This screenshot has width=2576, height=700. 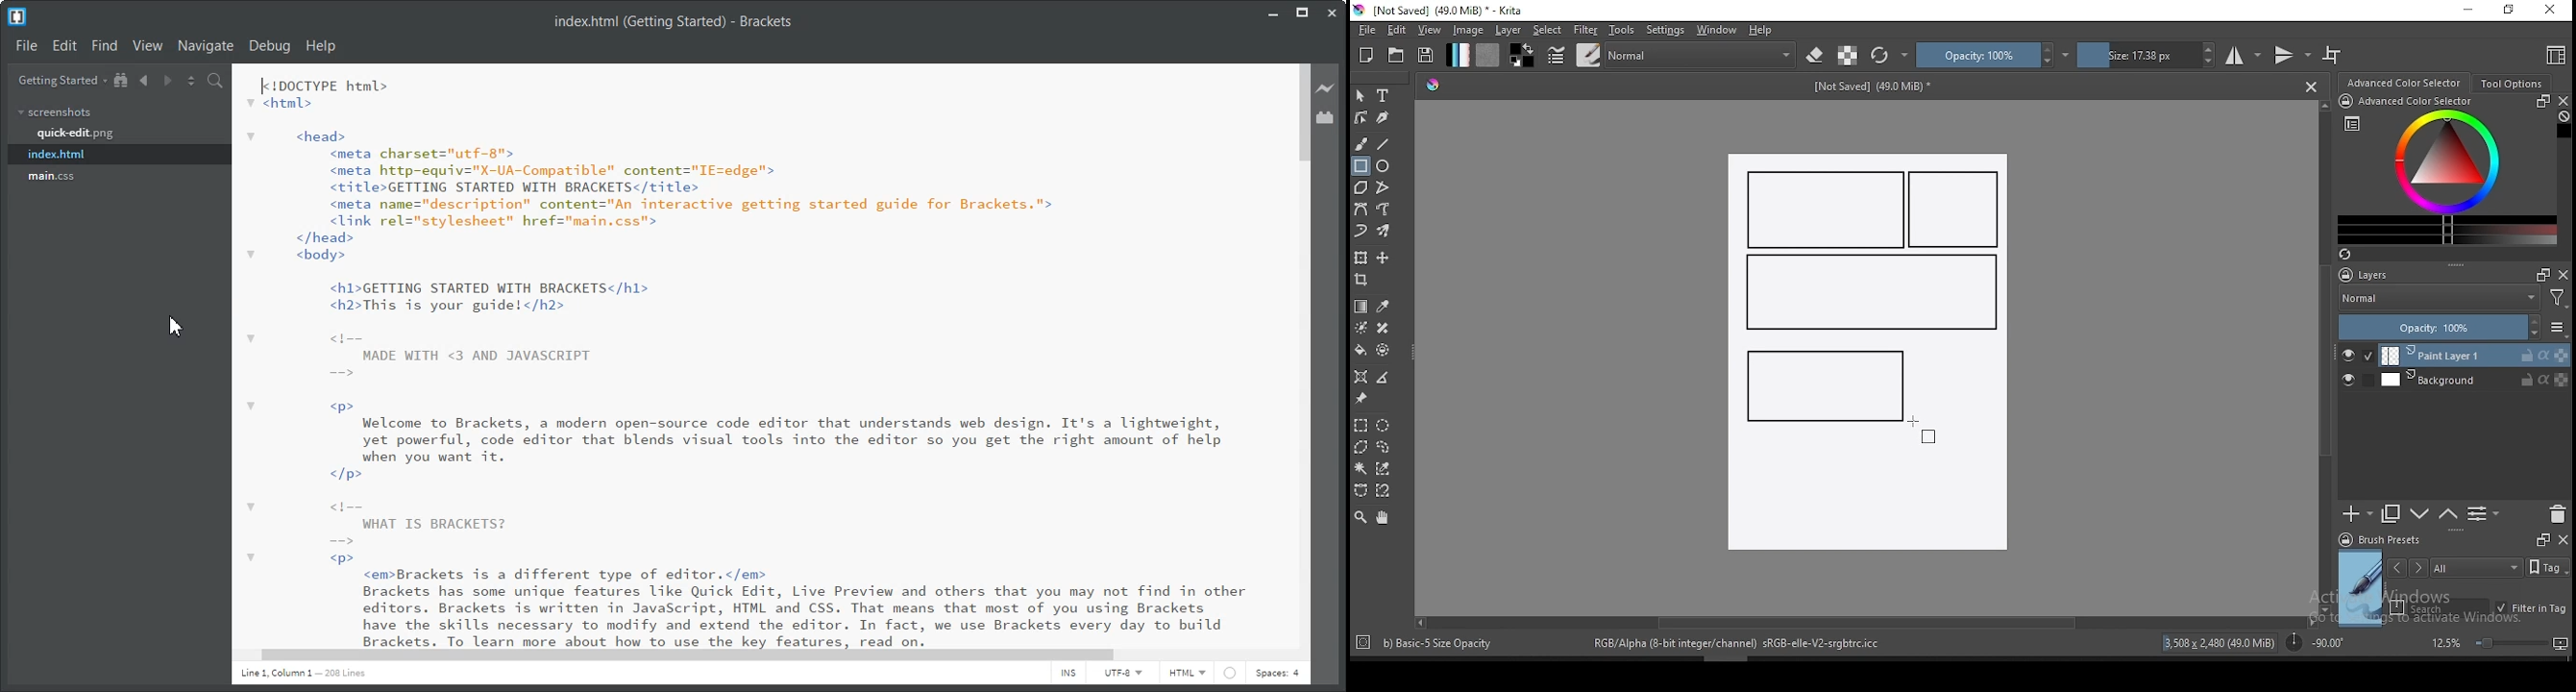 I want to click on Cursor, so click(x=177, y=324).